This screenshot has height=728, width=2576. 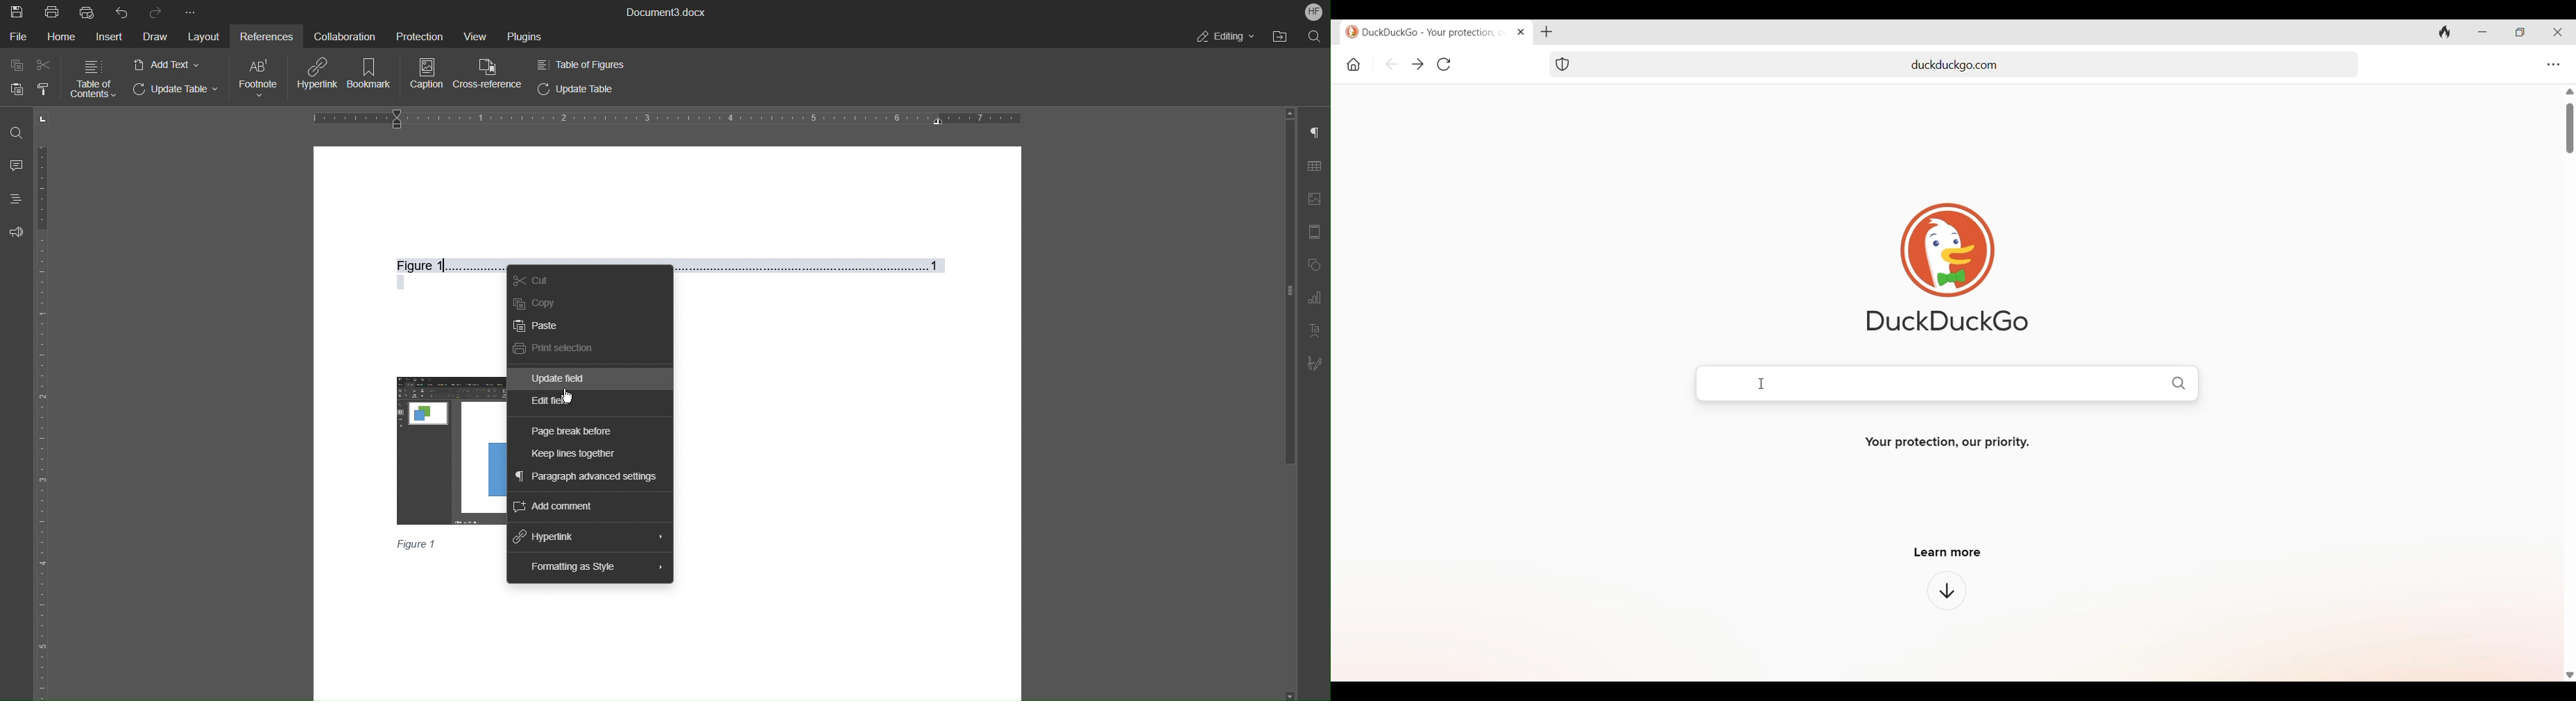 What do you see at coordinates (157, 10) in the screenshot?
I see `Redo` at bounding box center [157, 10].